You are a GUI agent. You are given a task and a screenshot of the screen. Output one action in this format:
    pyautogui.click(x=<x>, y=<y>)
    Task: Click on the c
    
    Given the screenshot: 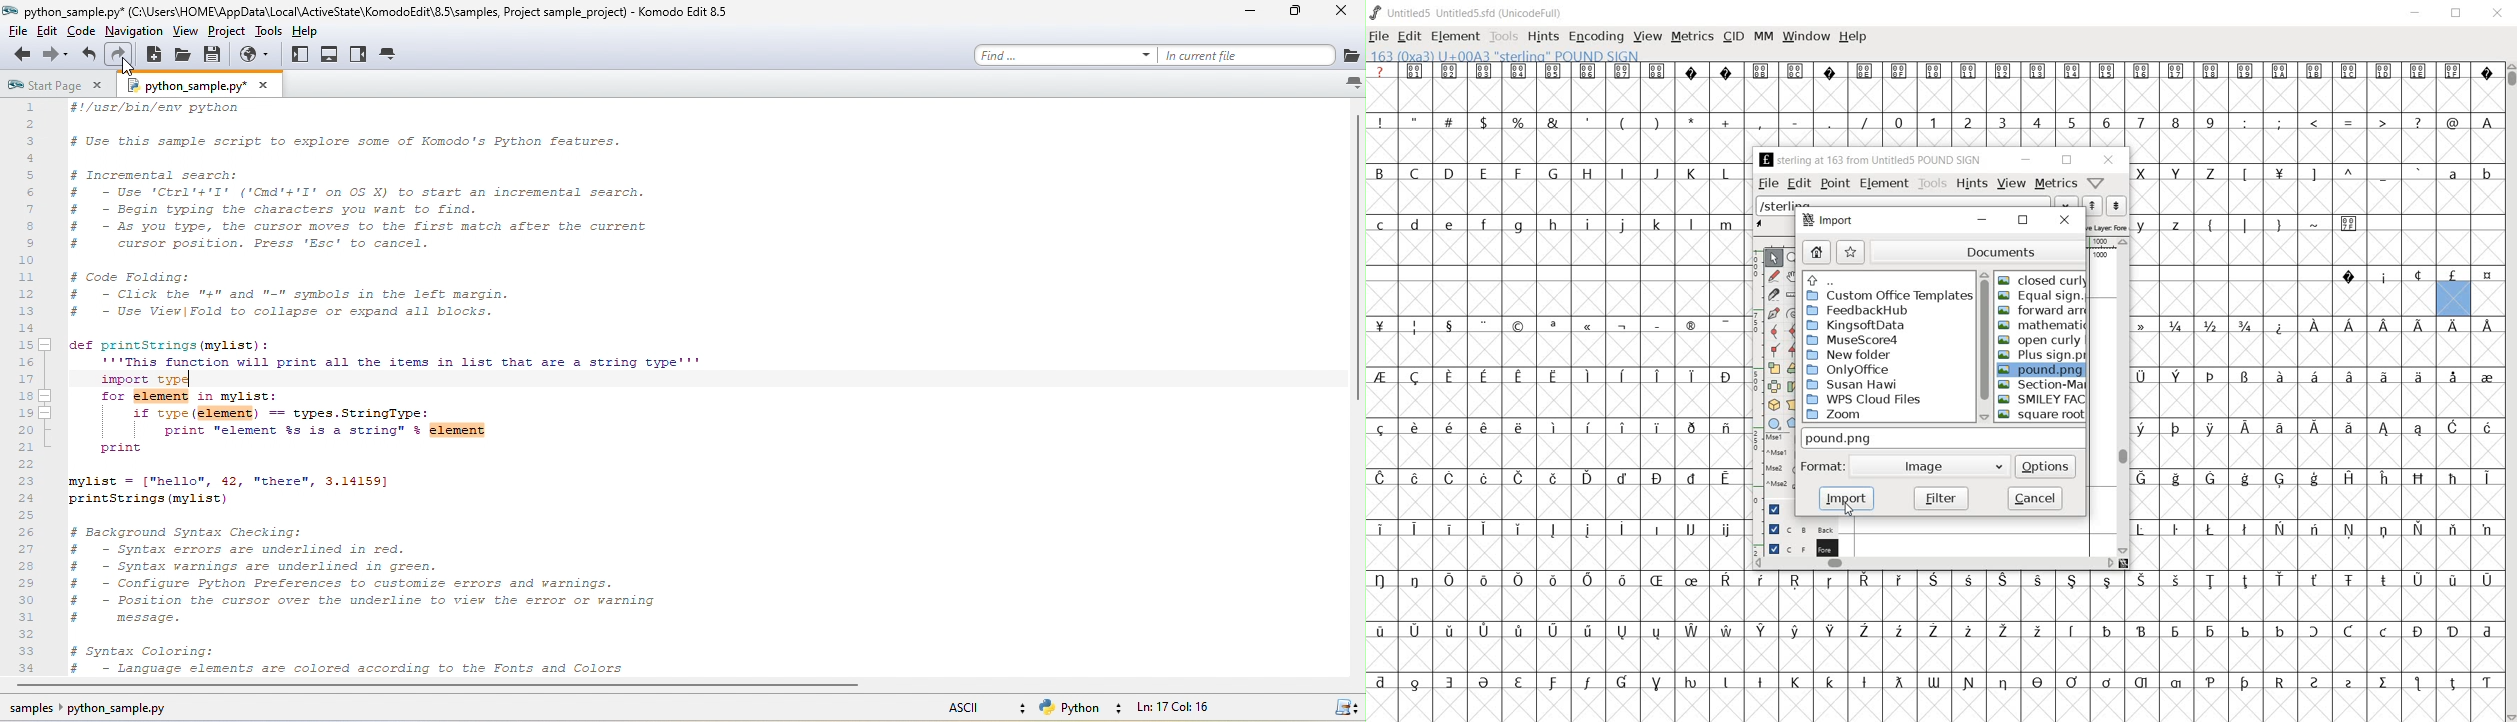 What is the action you would take?
    pyautogui.click(x=1382, y=225)
    